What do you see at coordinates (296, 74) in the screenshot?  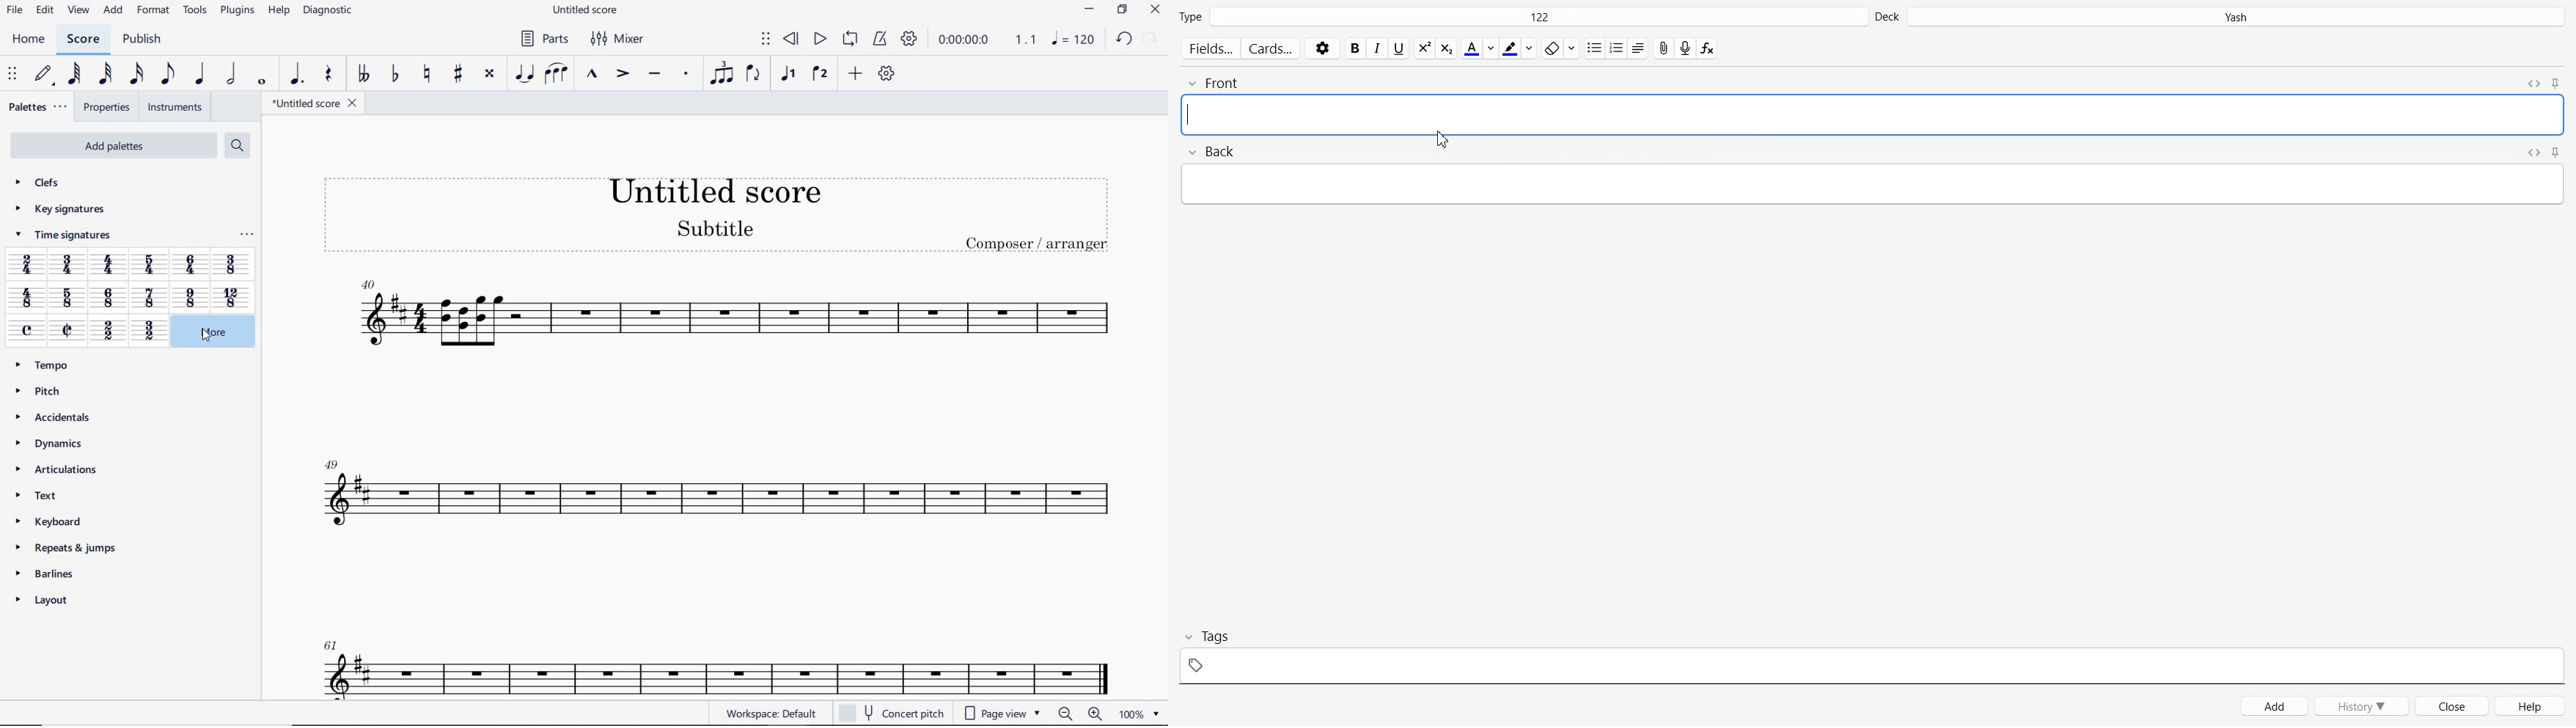 I see `AUGMENTATION DOT` at bounding box center [296, 74].